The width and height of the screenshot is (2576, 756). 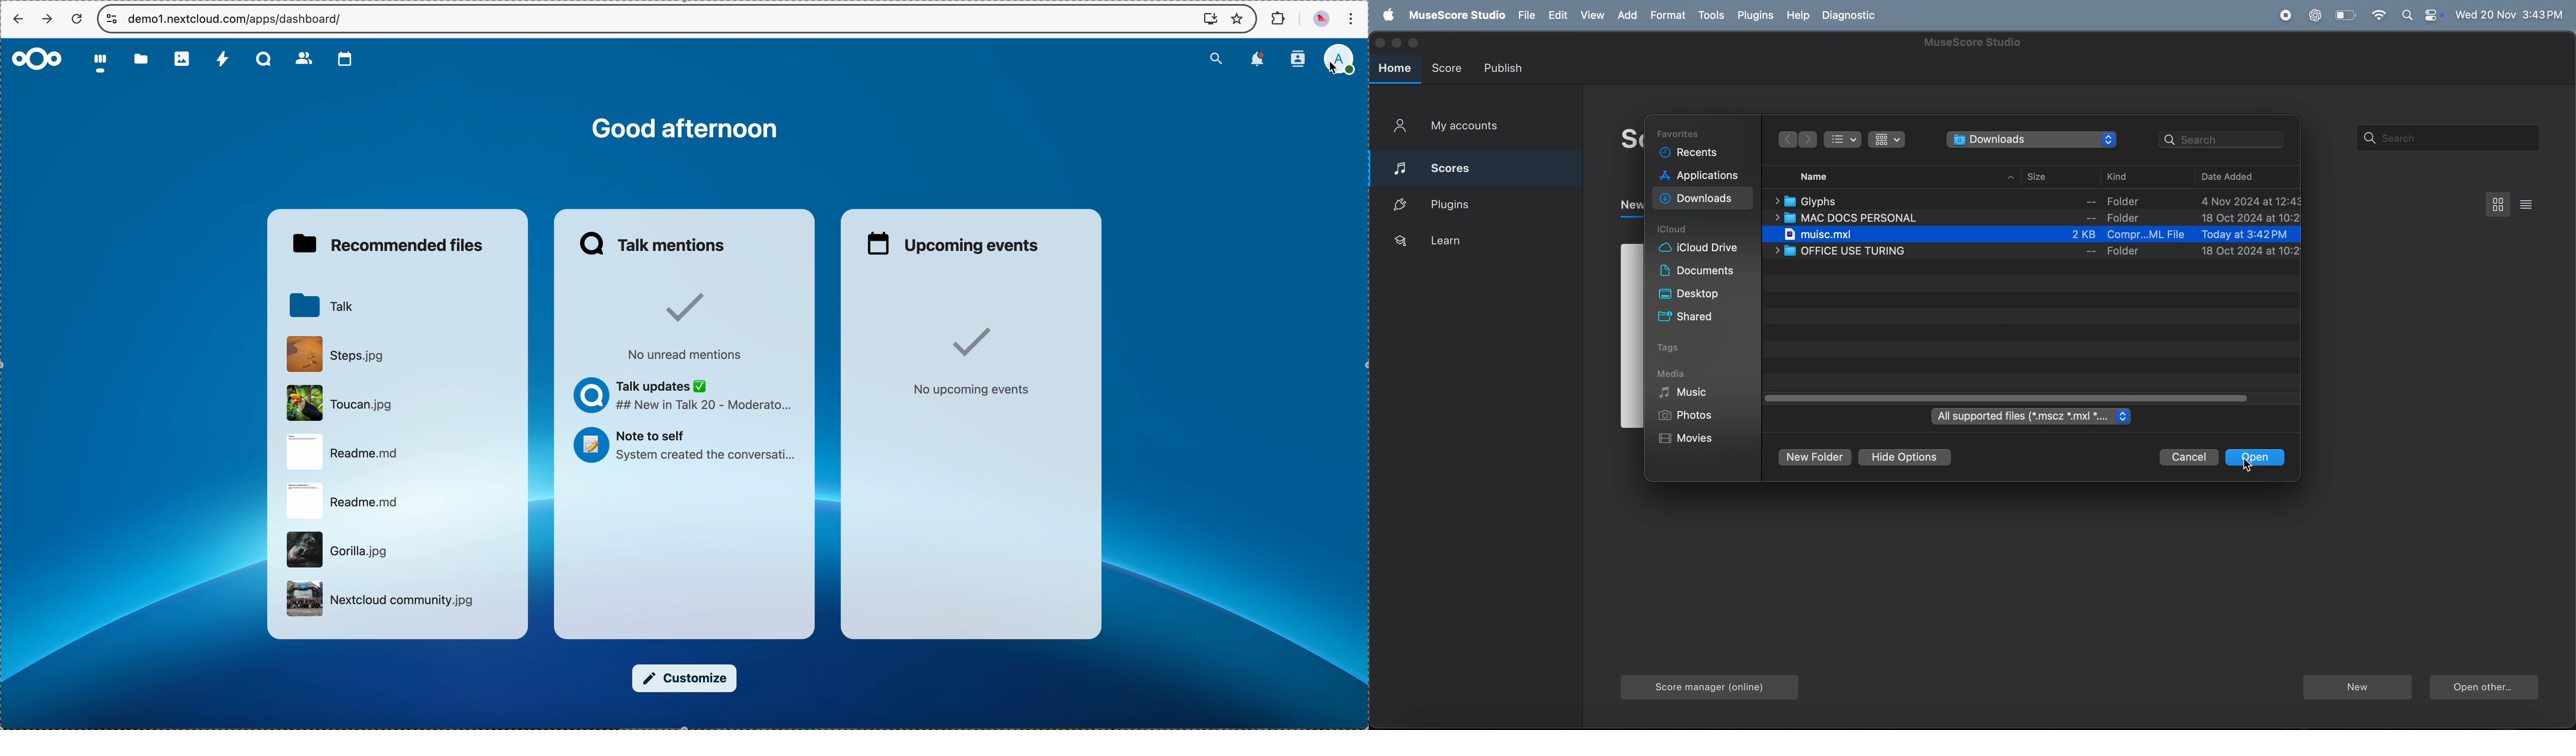 I want to click on no unread mentions, so click(x=694, y=325).